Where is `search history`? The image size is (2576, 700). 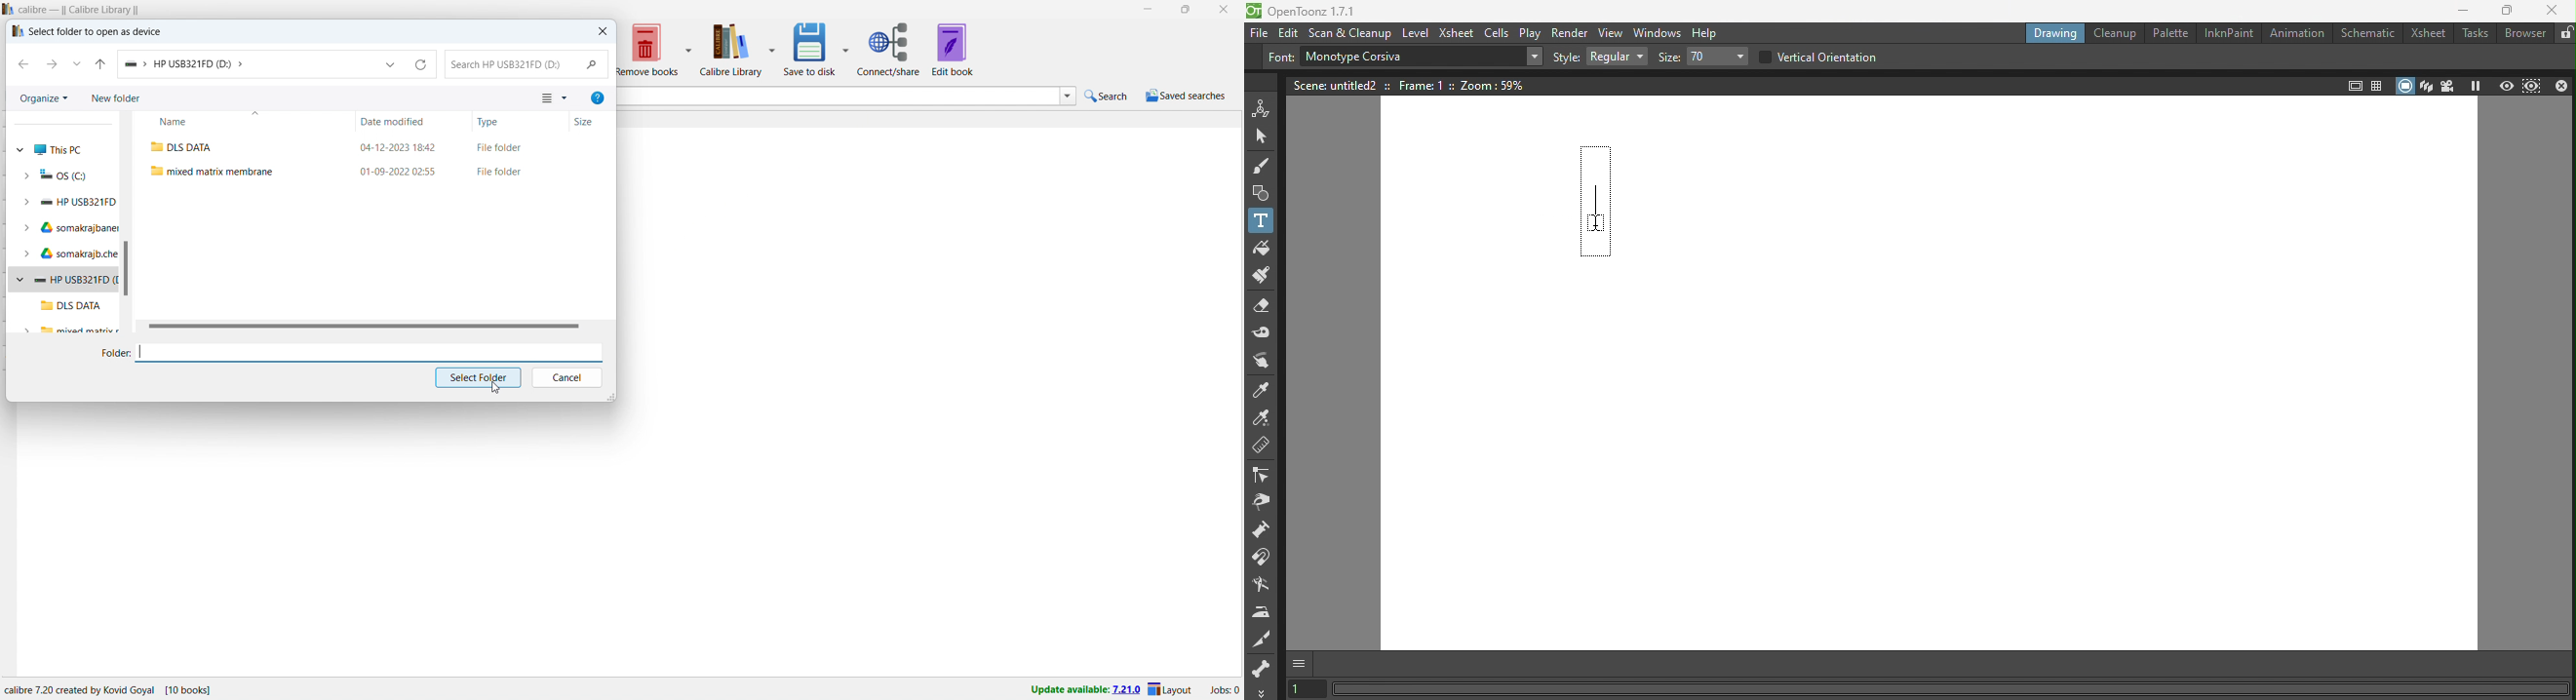 search history is located at coordinates (1068, 96).